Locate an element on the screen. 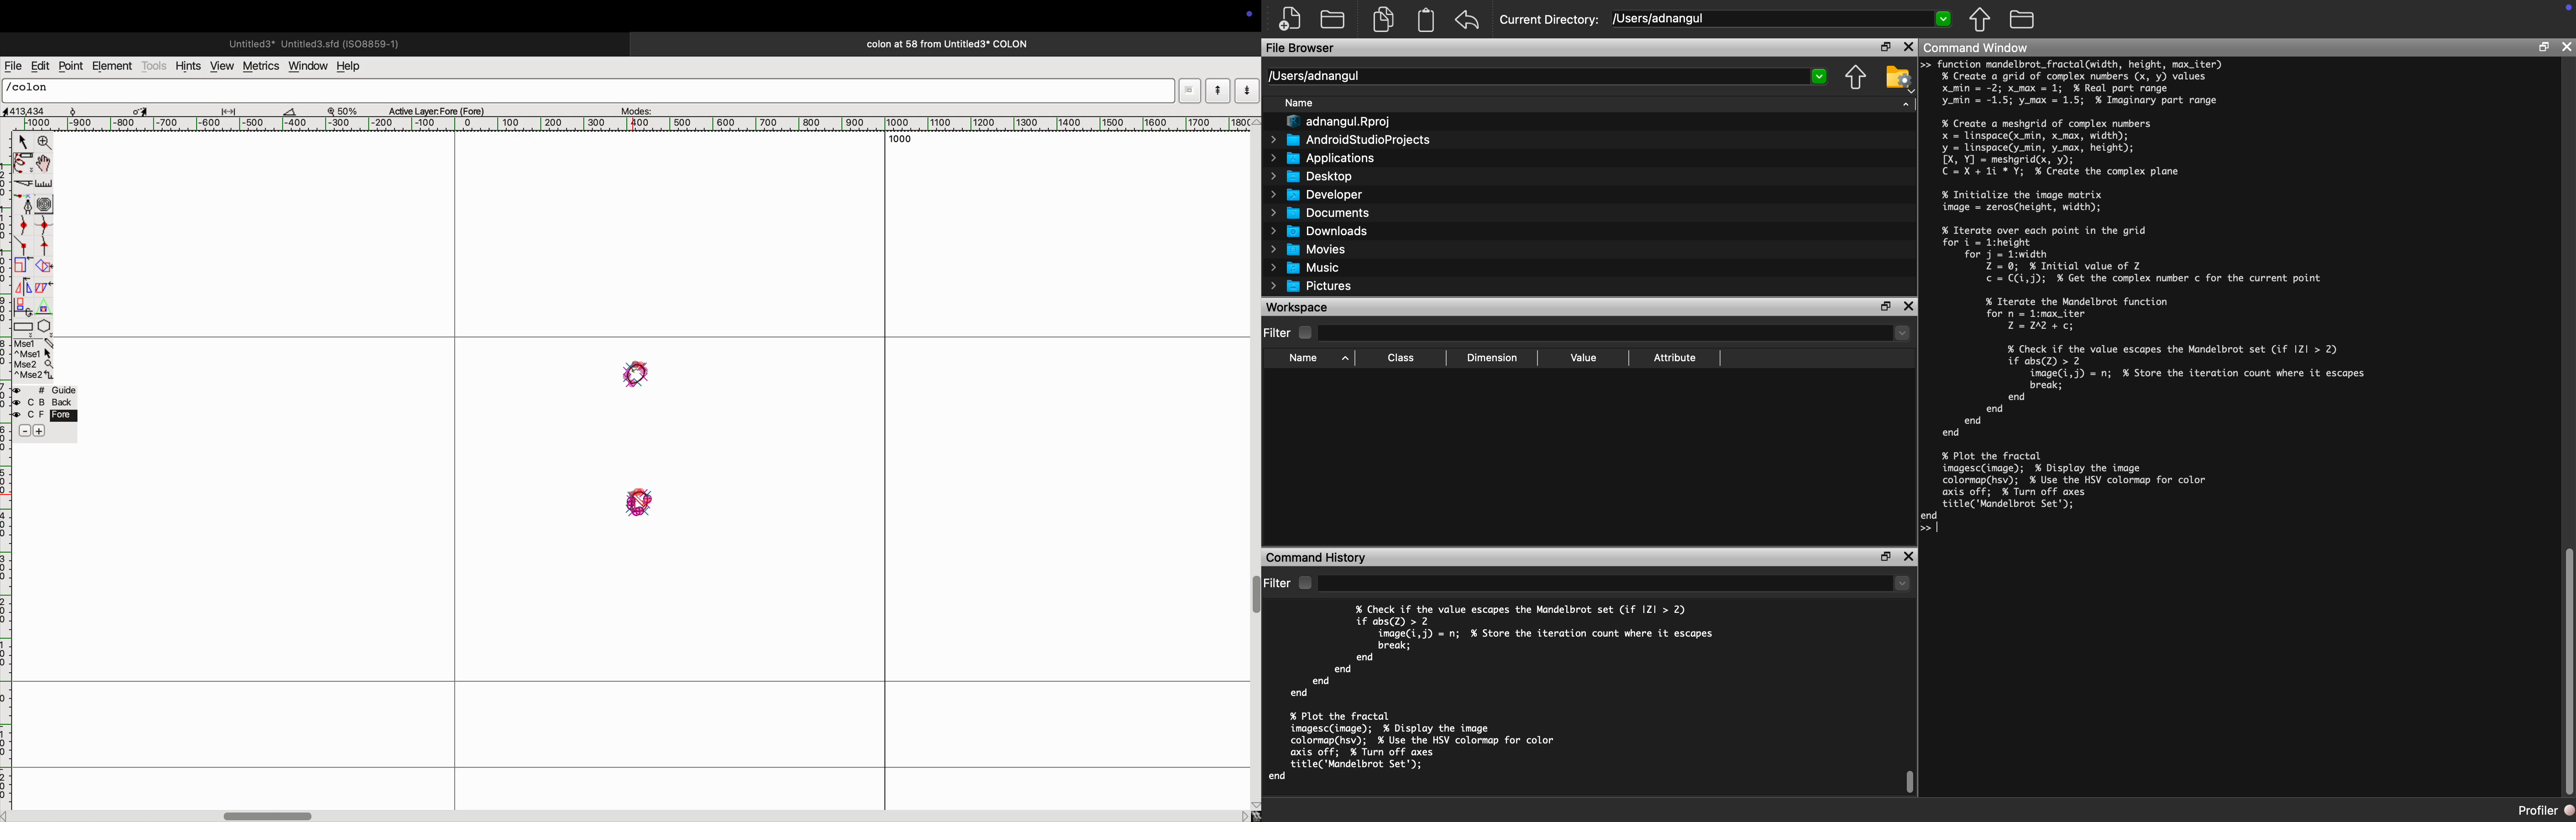 The height and width of the screenshot is (840, 2576). cursor is located at coordinates (21, 141).